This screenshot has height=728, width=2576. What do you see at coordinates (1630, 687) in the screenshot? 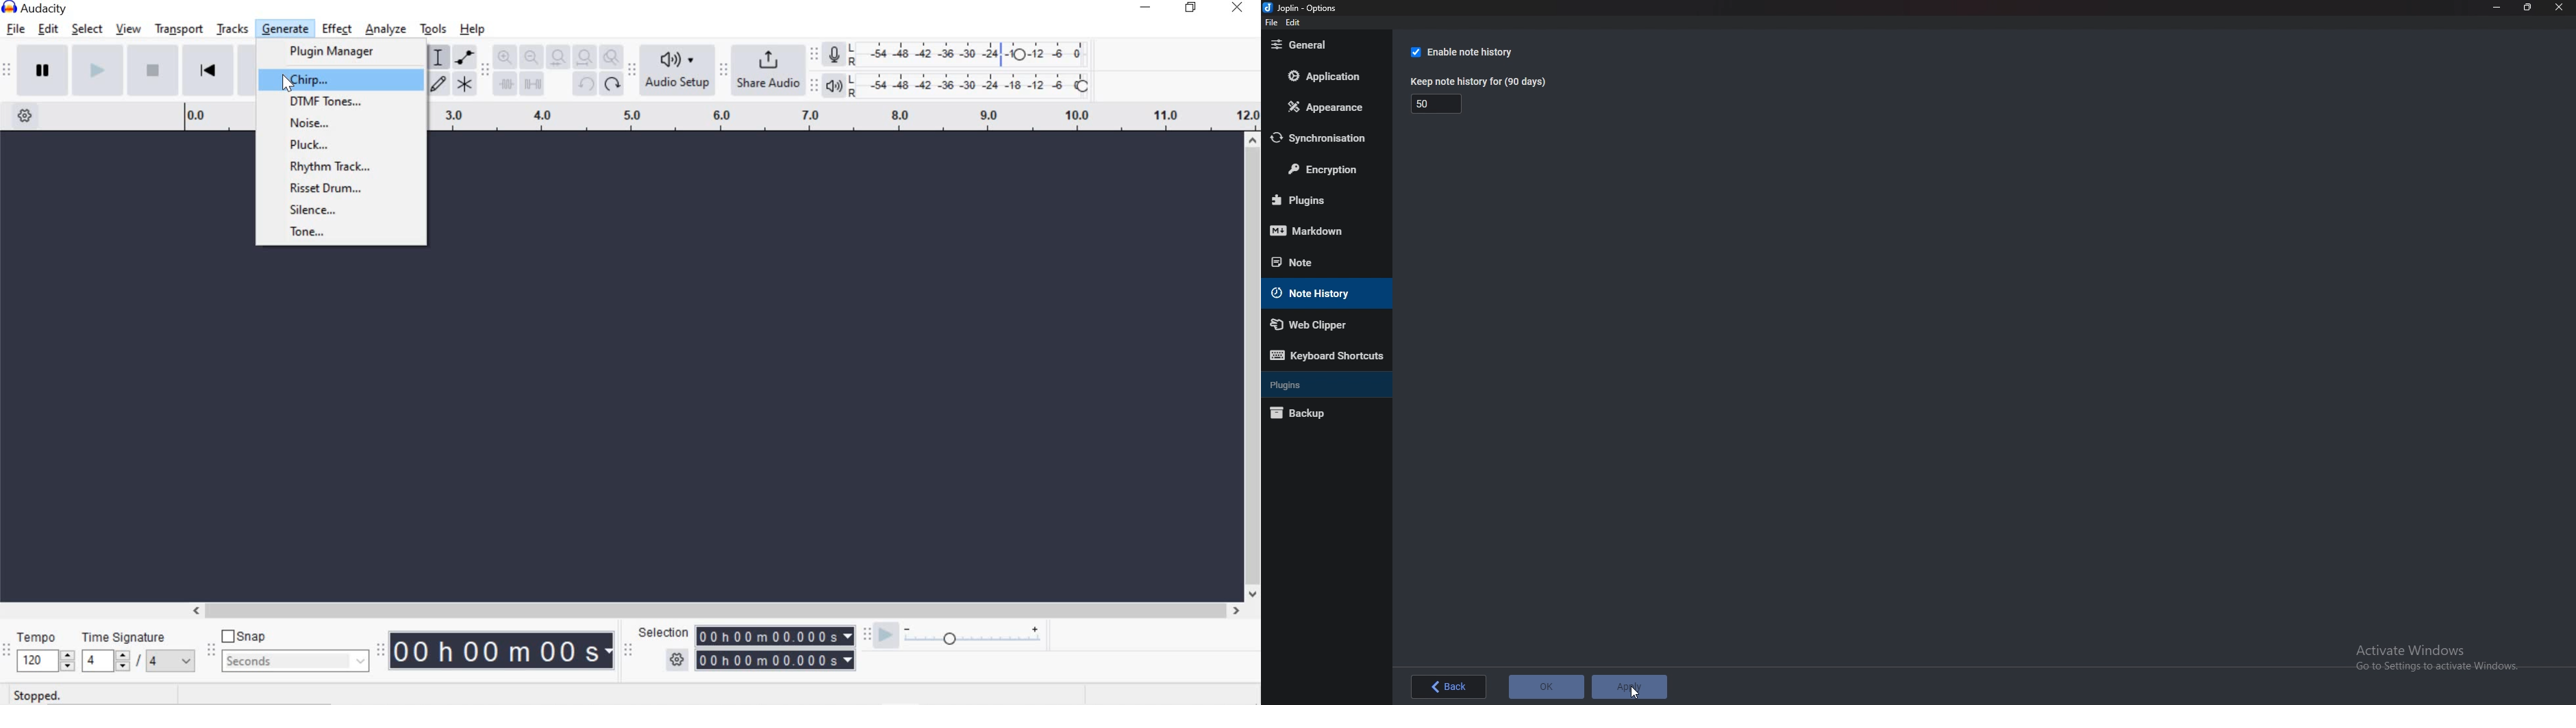
I see `apply` at bounding box center [1630, 687].